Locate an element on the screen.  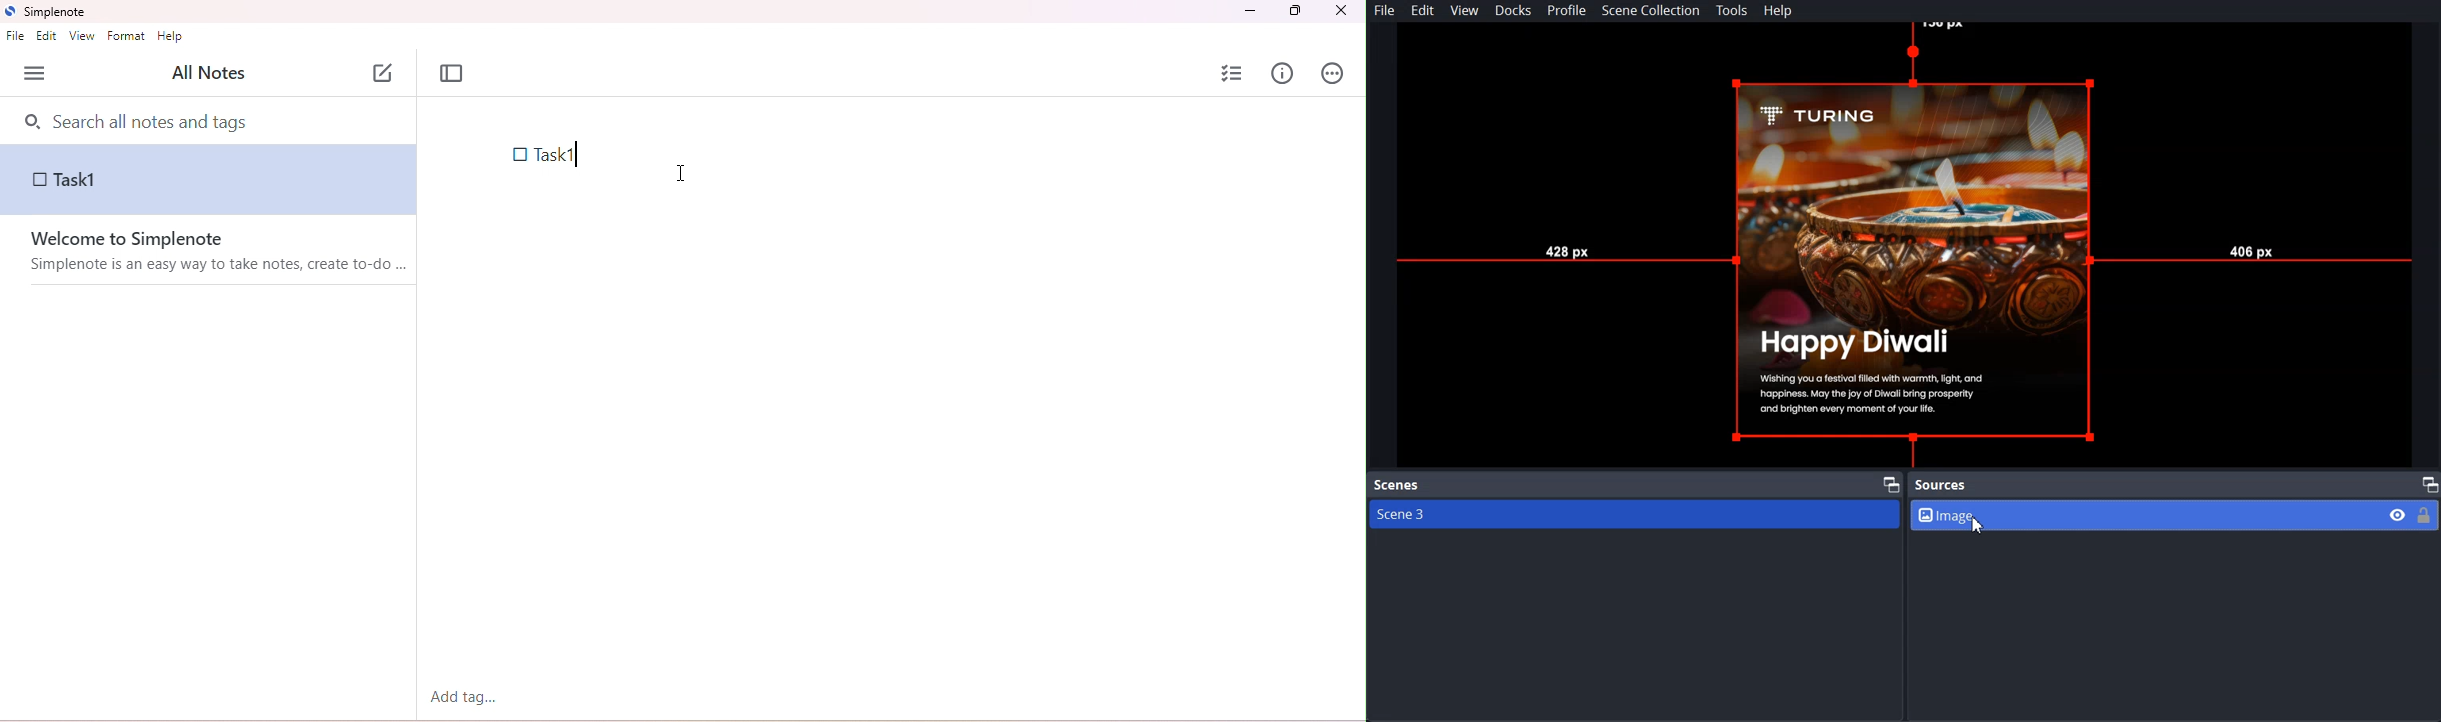
Eye is located at coordinates (2399, 514).